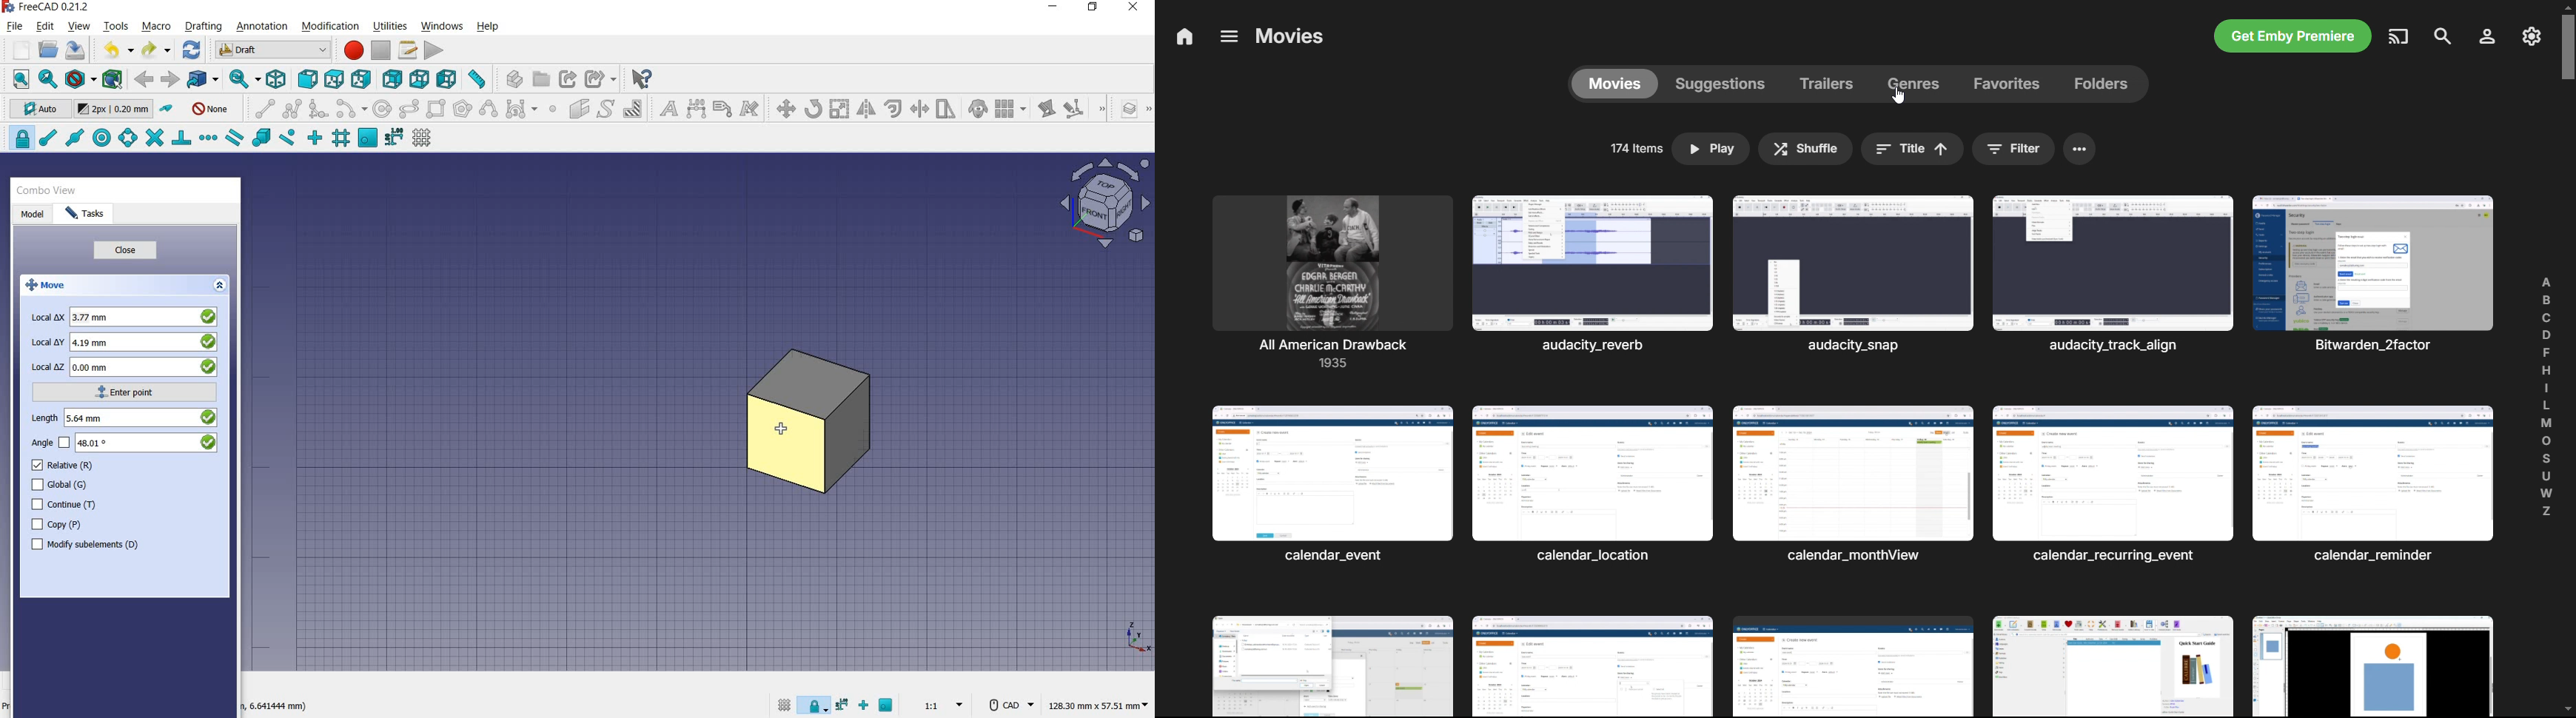 This screenshot has height=728, width=2576. Describe the element at coordinates (1138, 638) in the screenshot. I see `xyz point` at that location.